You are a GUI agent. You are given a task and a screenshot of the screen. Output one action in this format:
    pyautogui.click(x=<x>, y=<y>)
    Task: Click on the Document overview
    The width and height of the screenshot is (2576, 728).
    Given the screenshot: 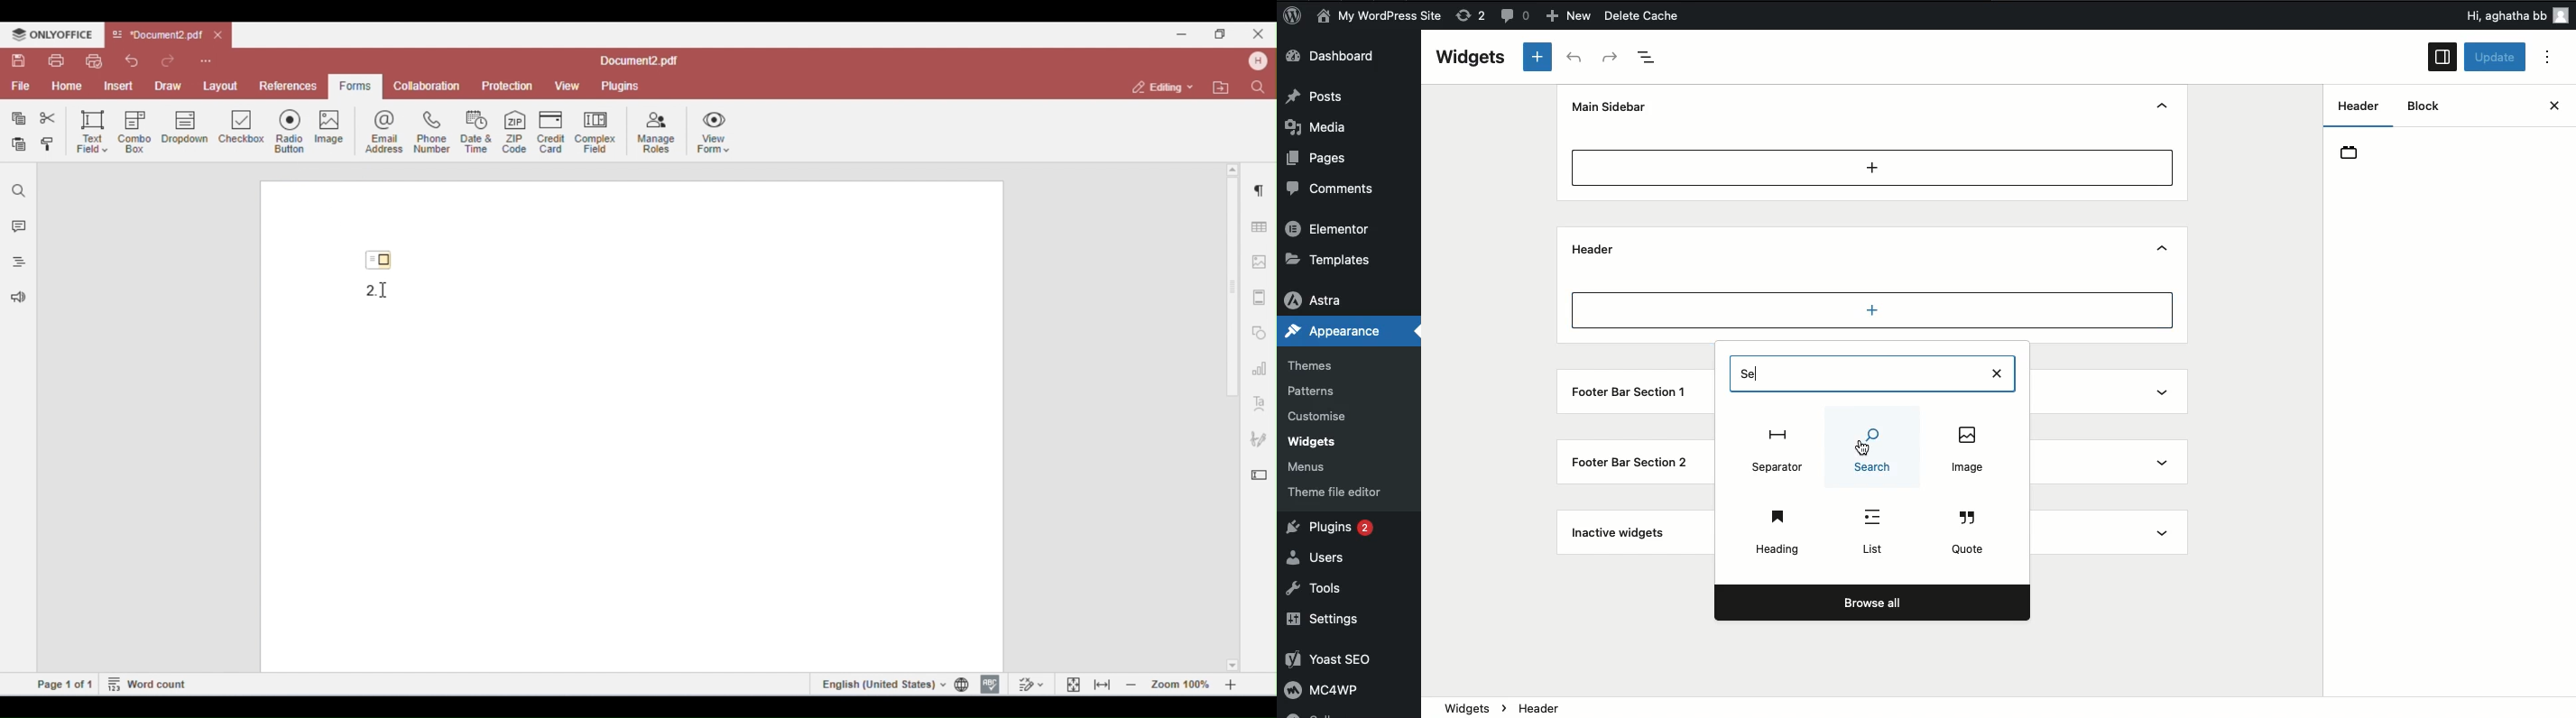 What is the action you would take?
    pyautogui.click(x=1654, y=57)
    